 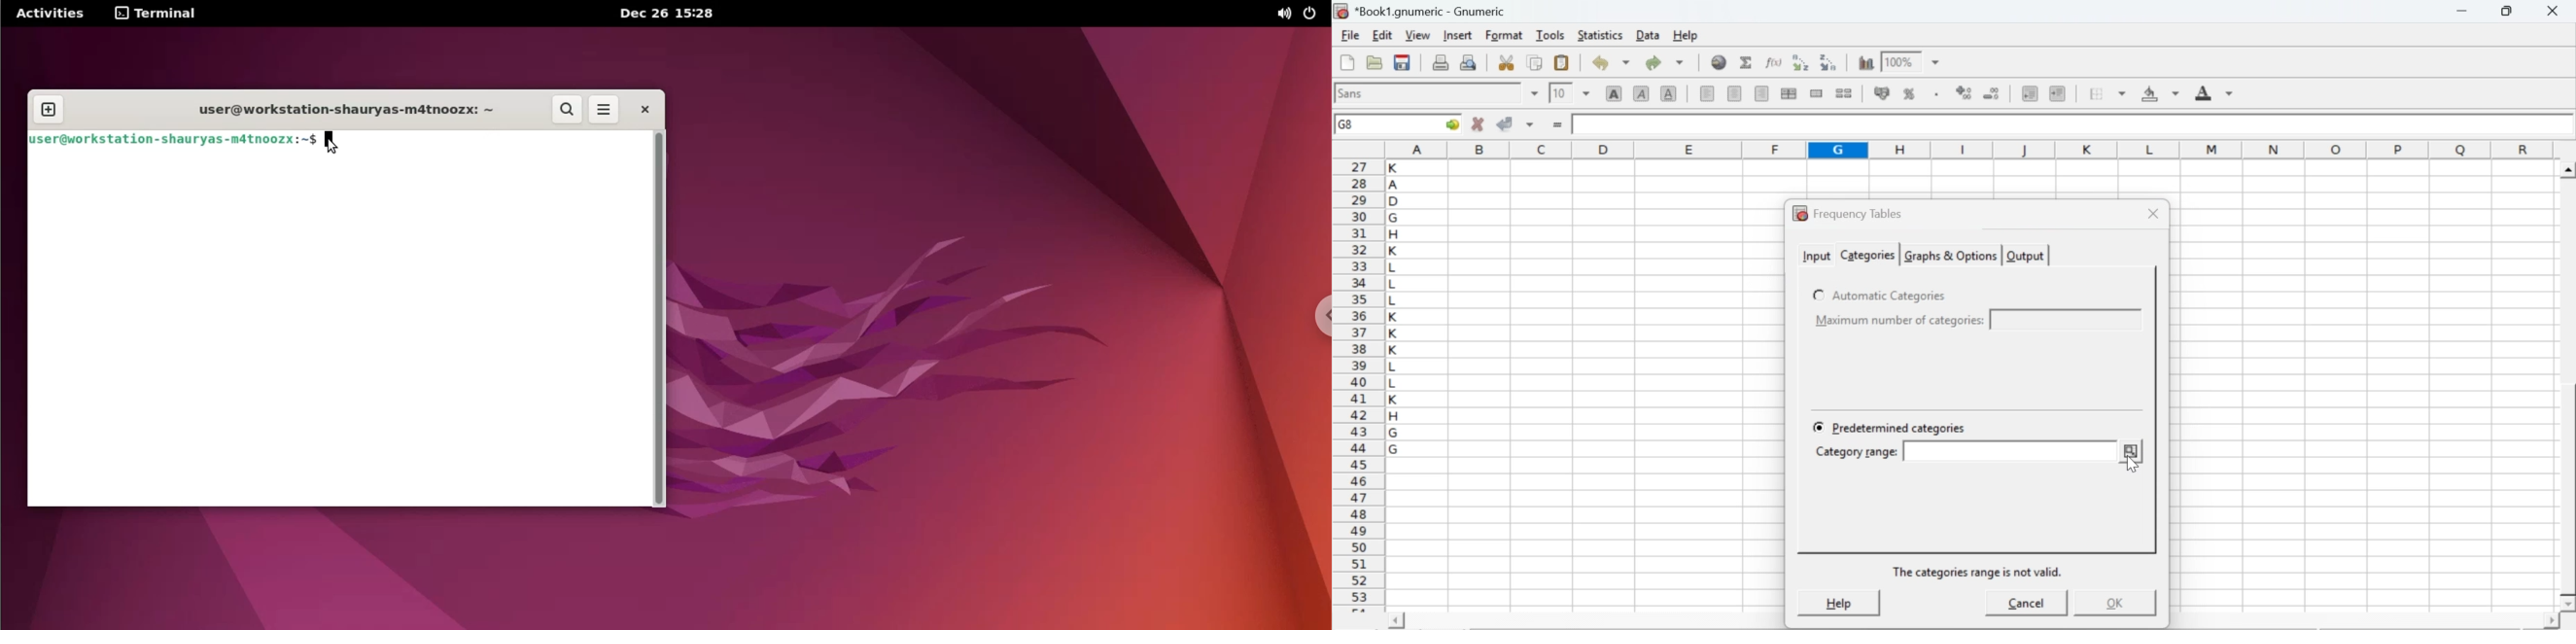 What do you see at coordinates (2551, 11) in the screenshot?
I see `close` at bounding box center [2551, 11].